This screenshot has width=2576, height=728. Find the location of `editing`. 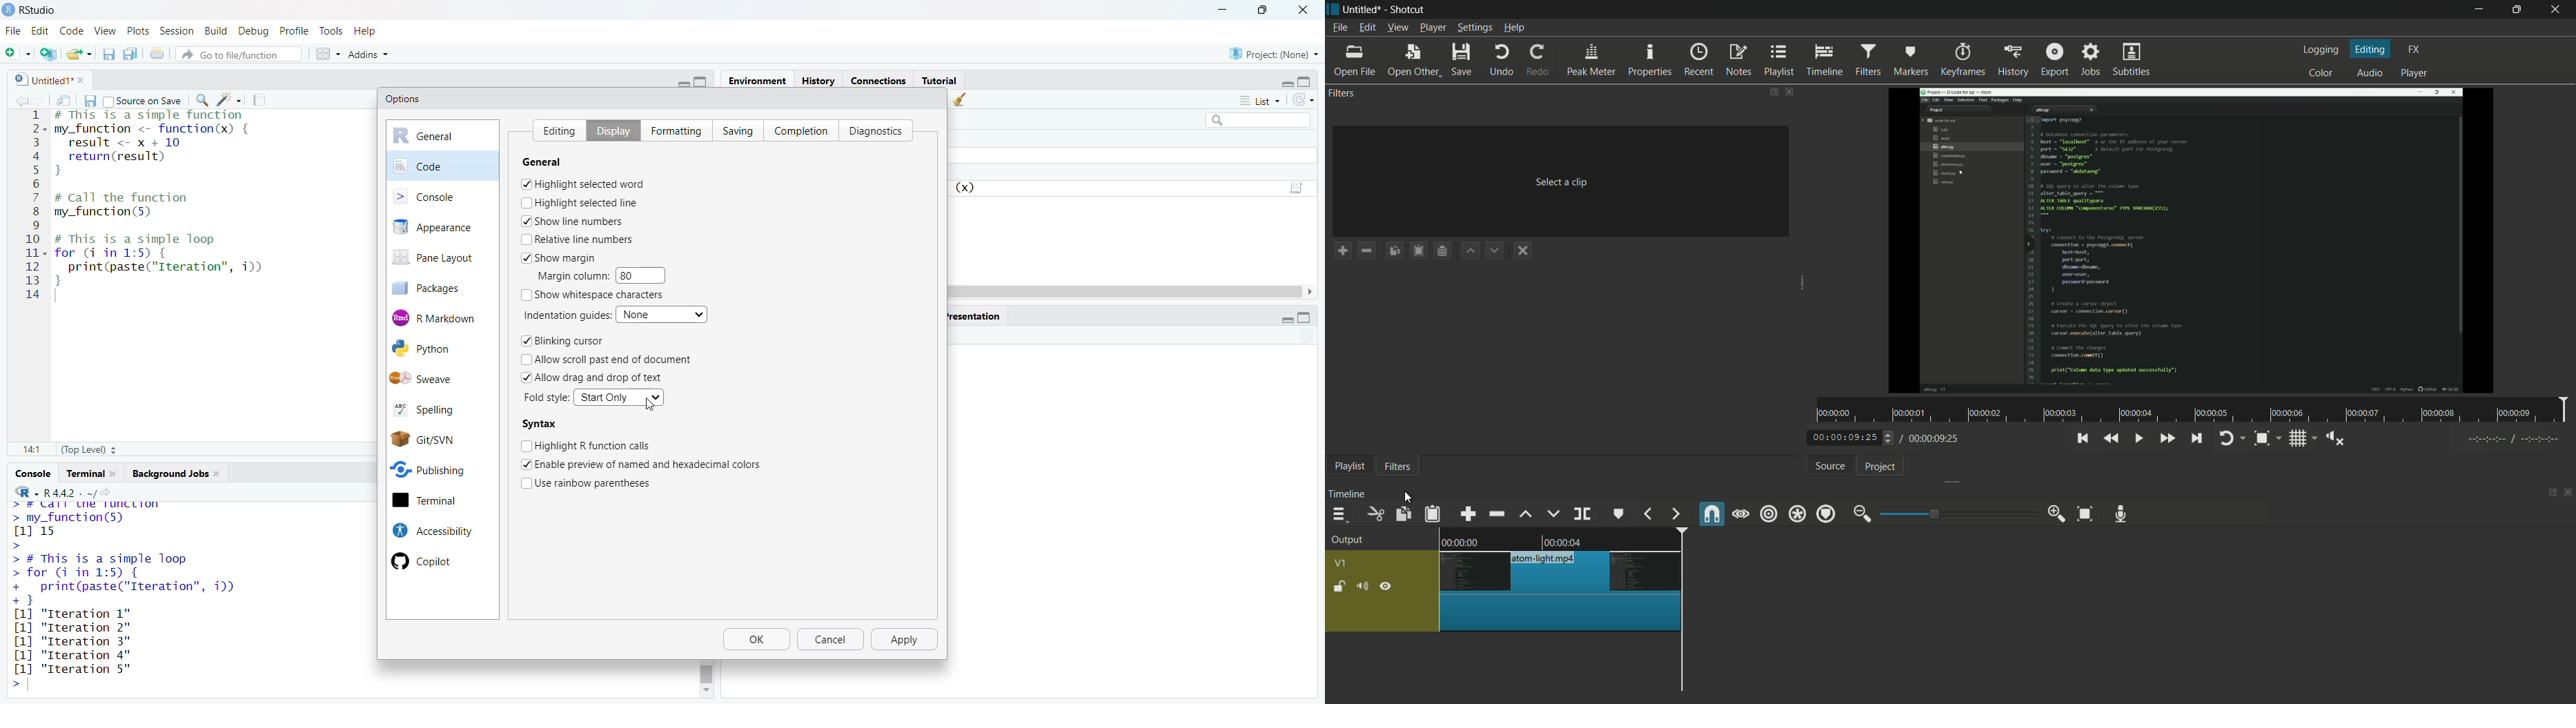

editing is located at coordinates (555, 128).